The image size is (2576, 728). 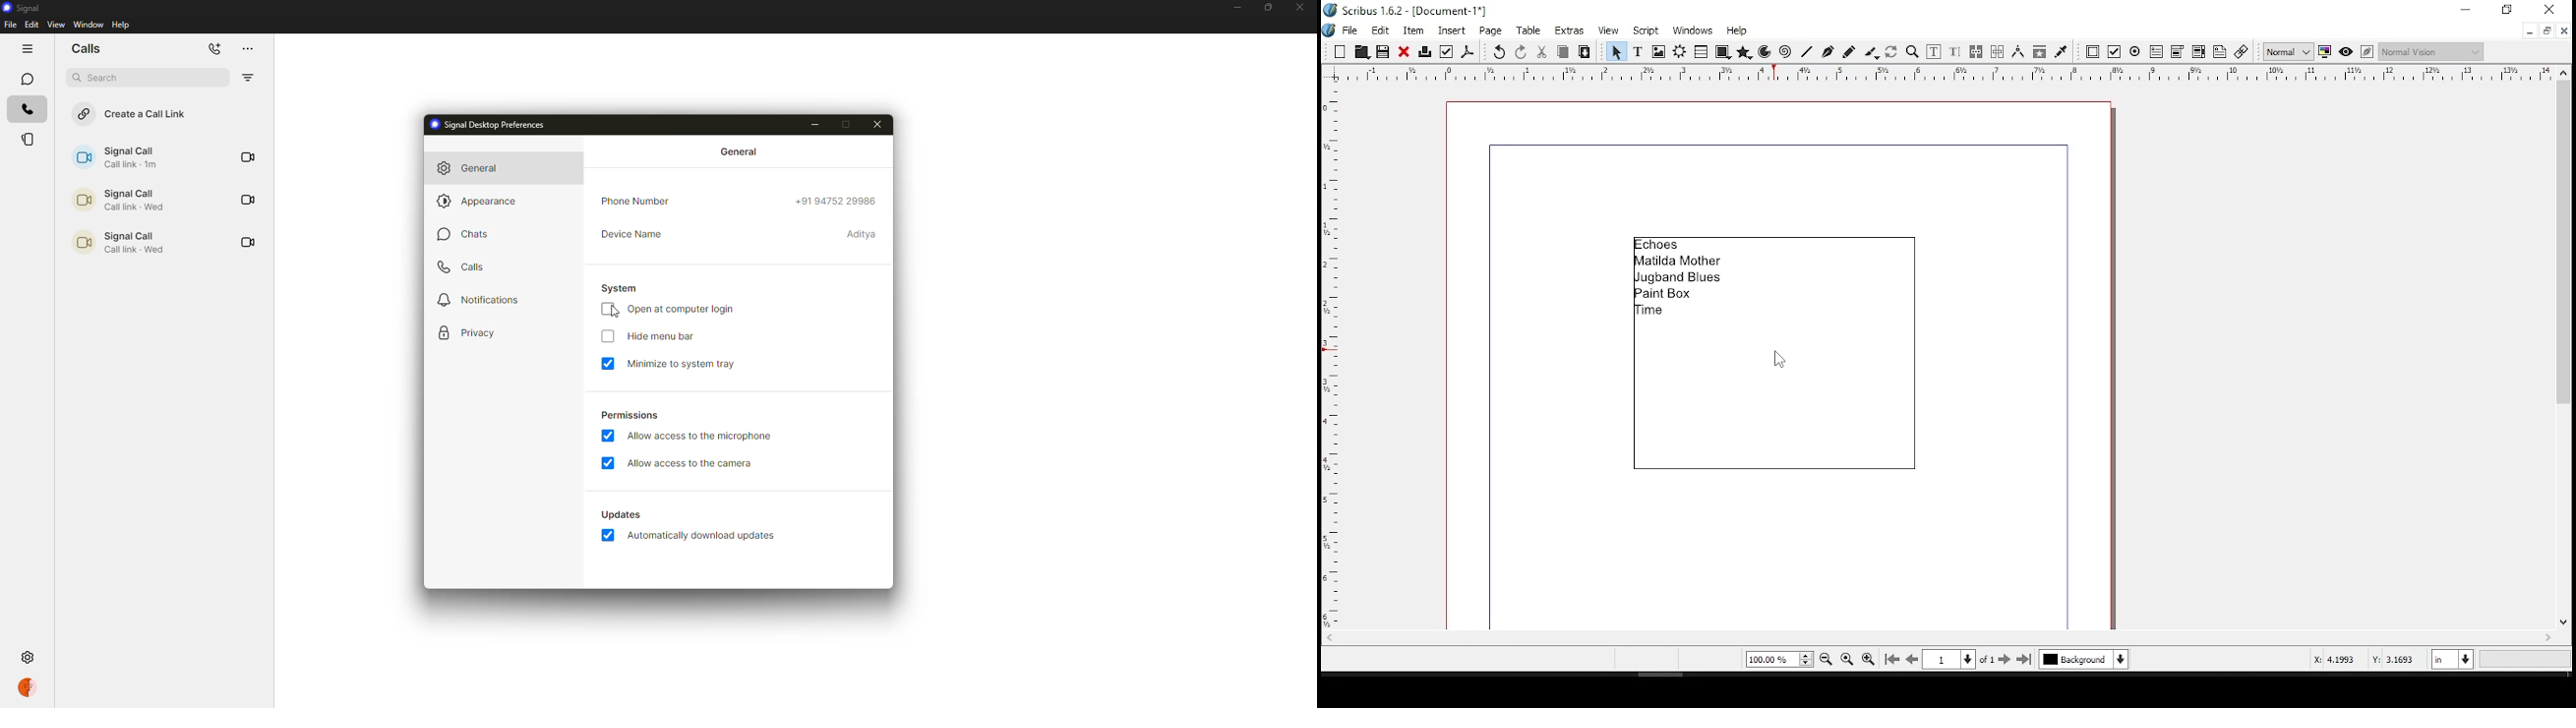 I want to click on measurements, so click(x=2017, y=52).